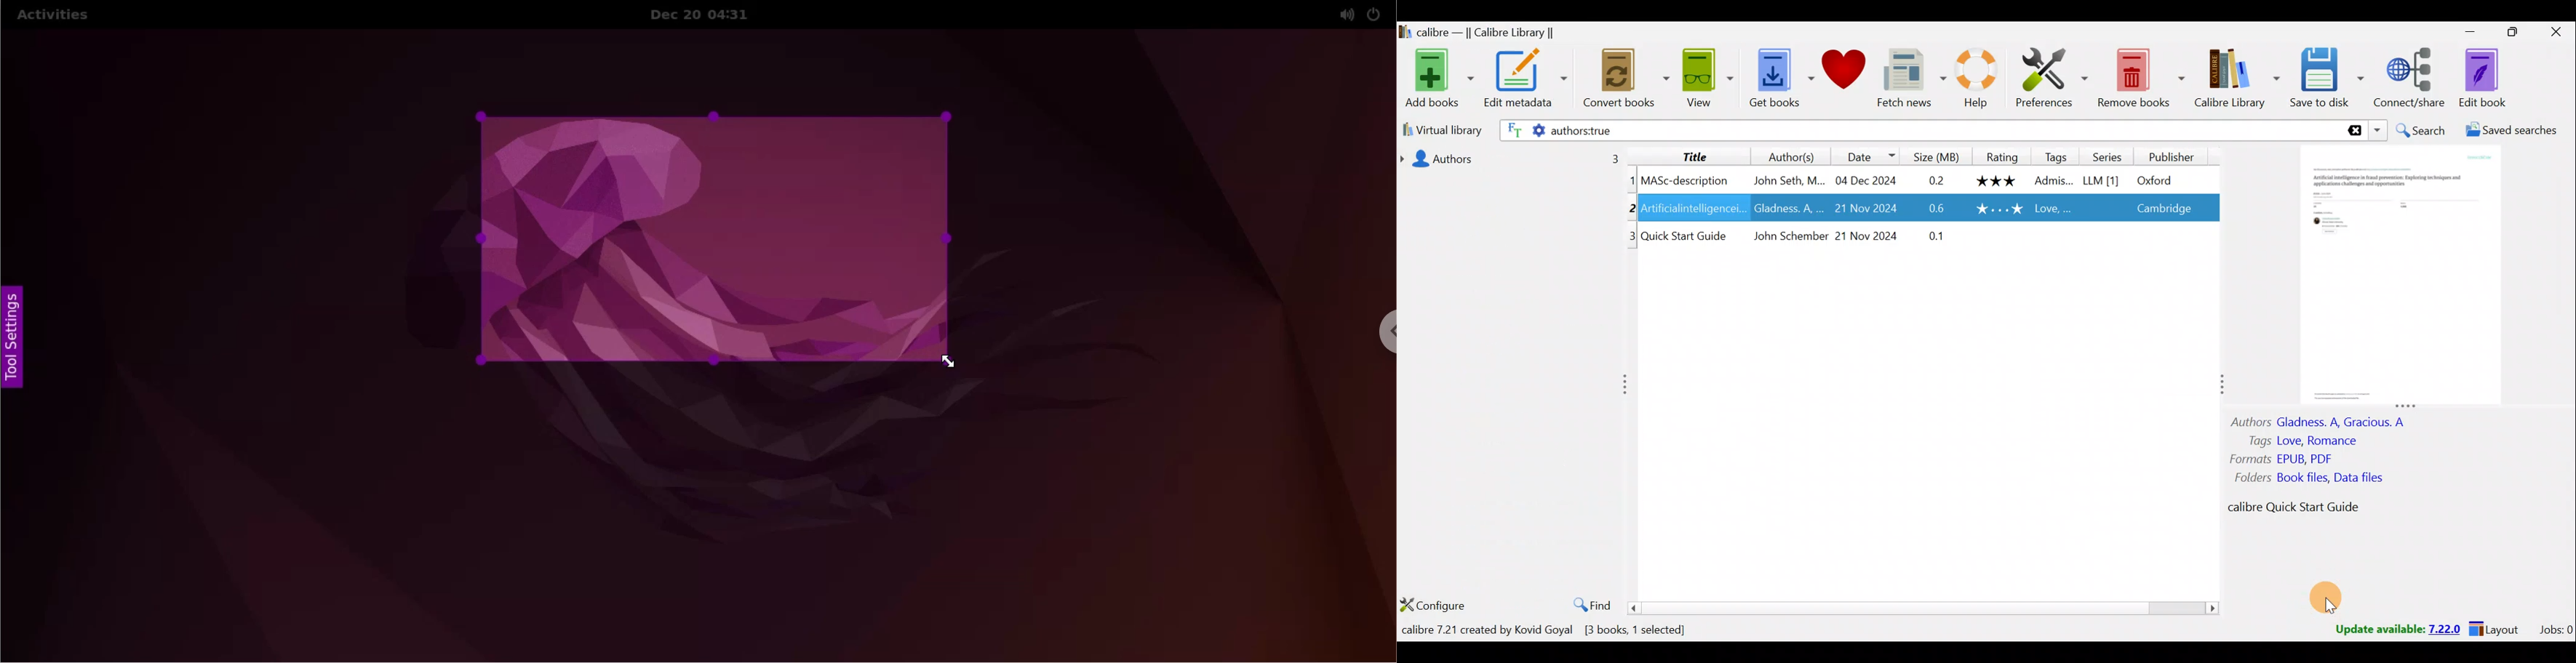  Describe the element at coordinates (1904, 78) in the screenshot. I see `Fetch news` at that location.